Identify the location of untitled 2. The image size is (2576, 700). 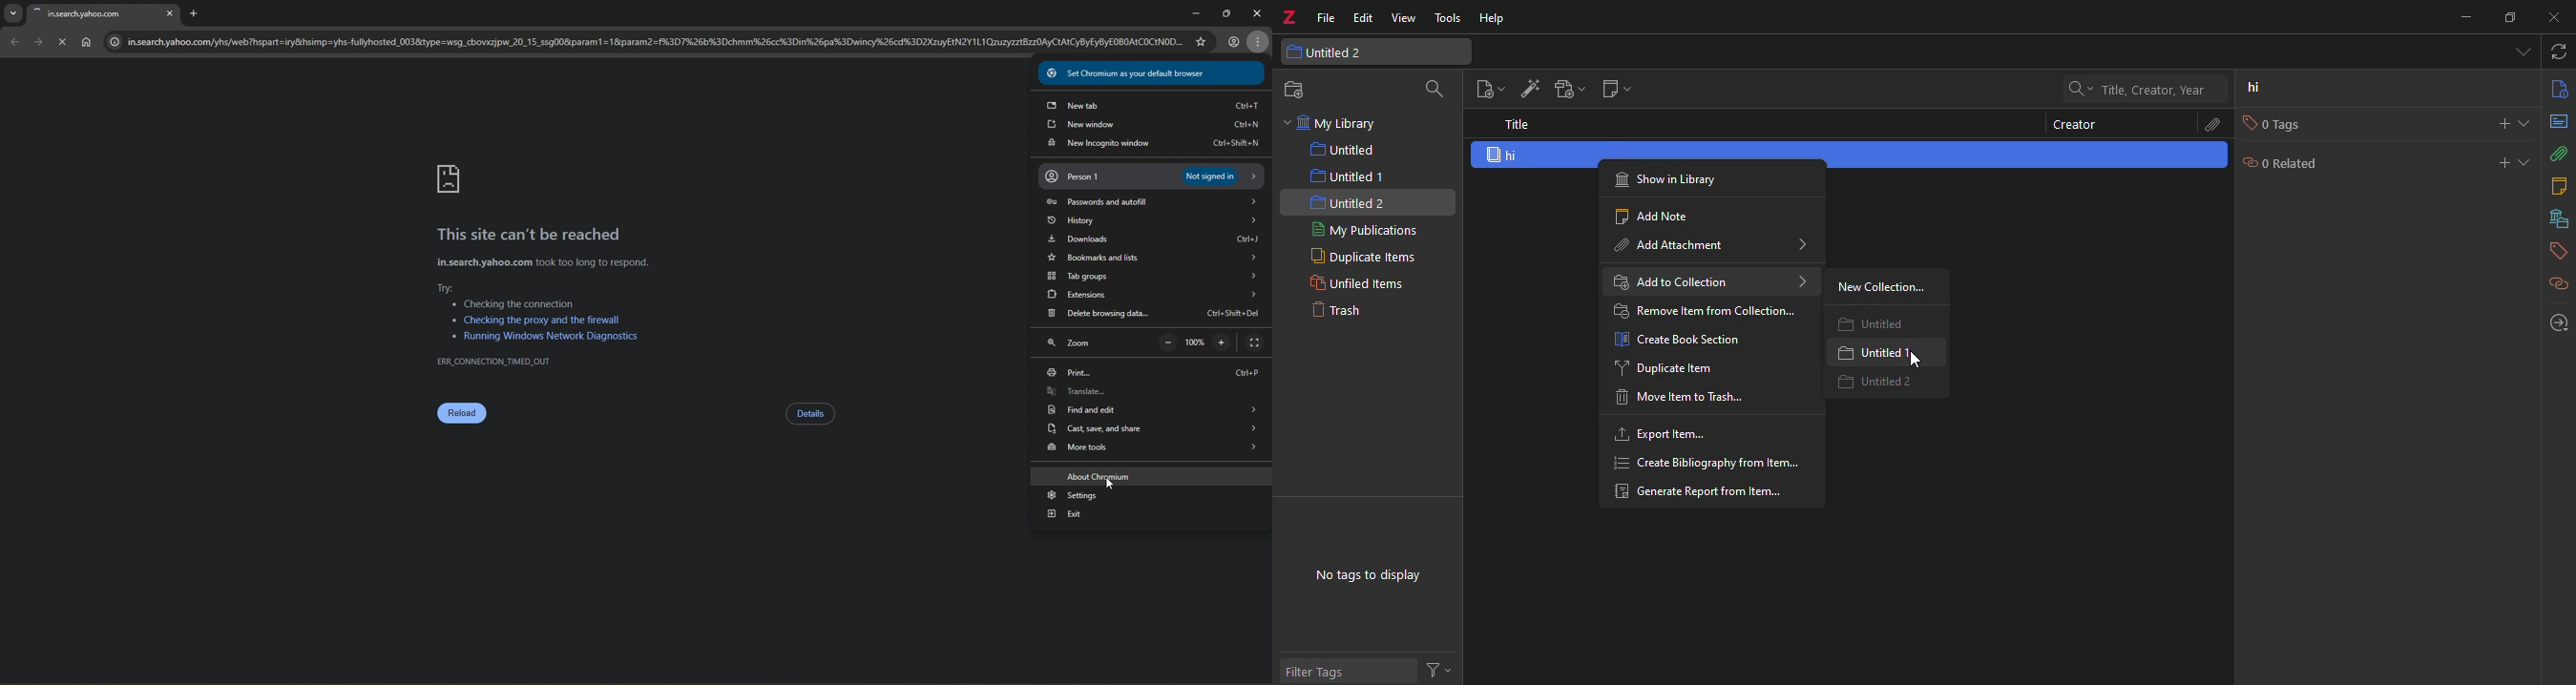
(1883, 383).